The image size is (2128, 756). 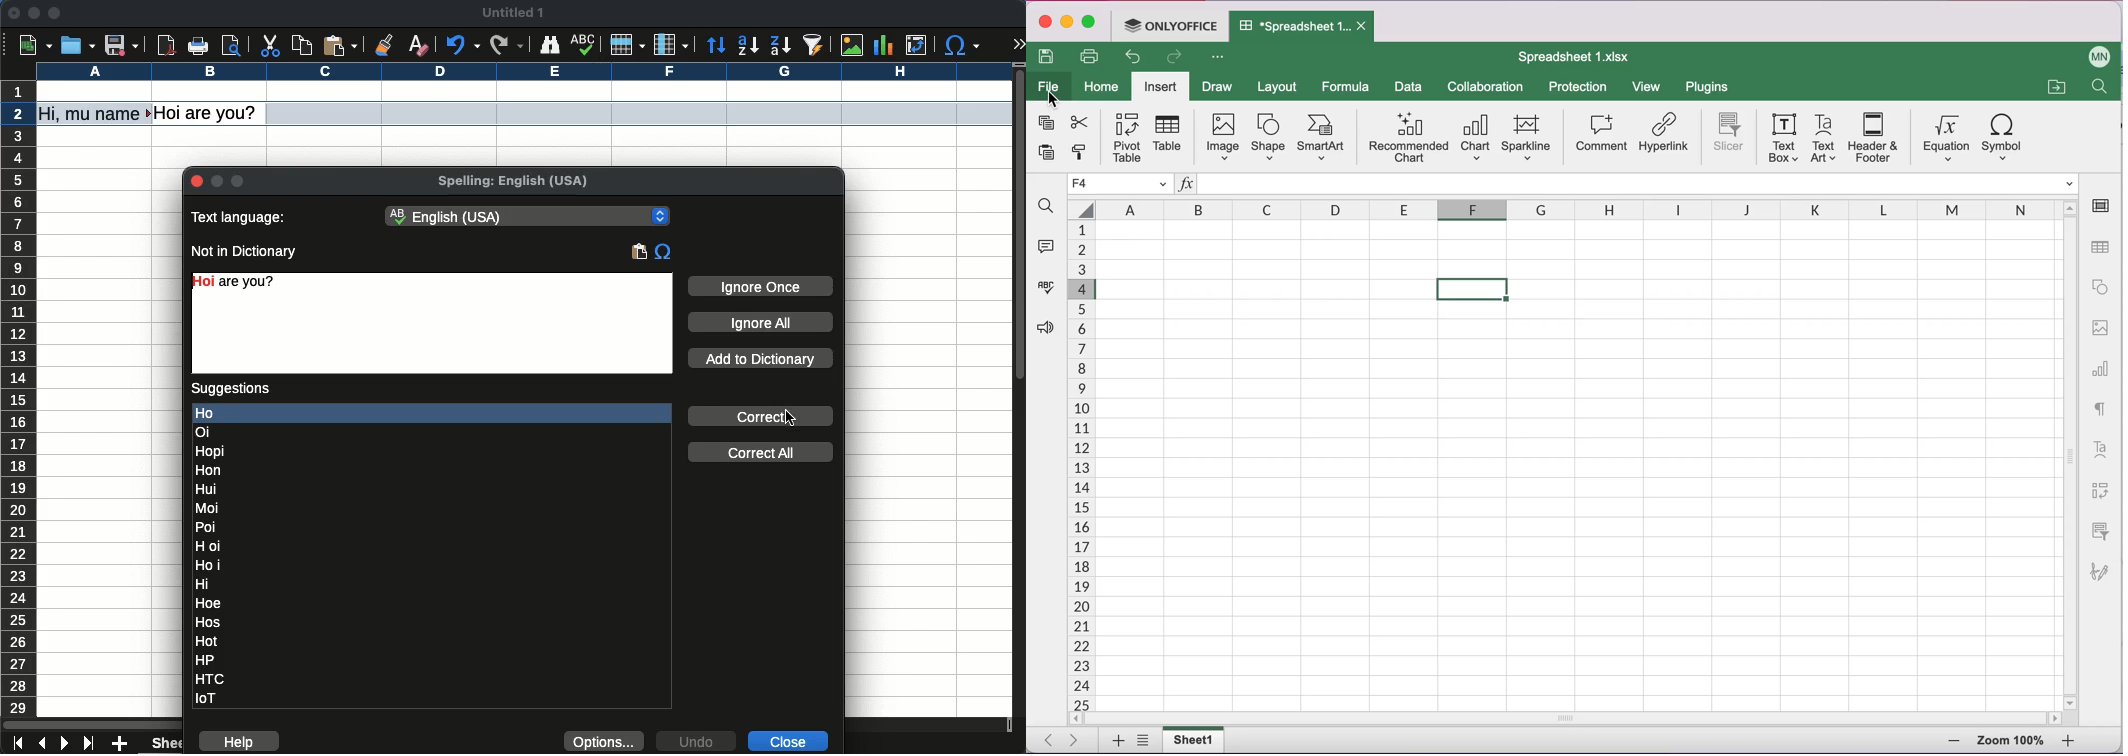 What do you see at coordinates (2102, 90) in the screenshot?
I see `find` at bounding box center [2102, 90].